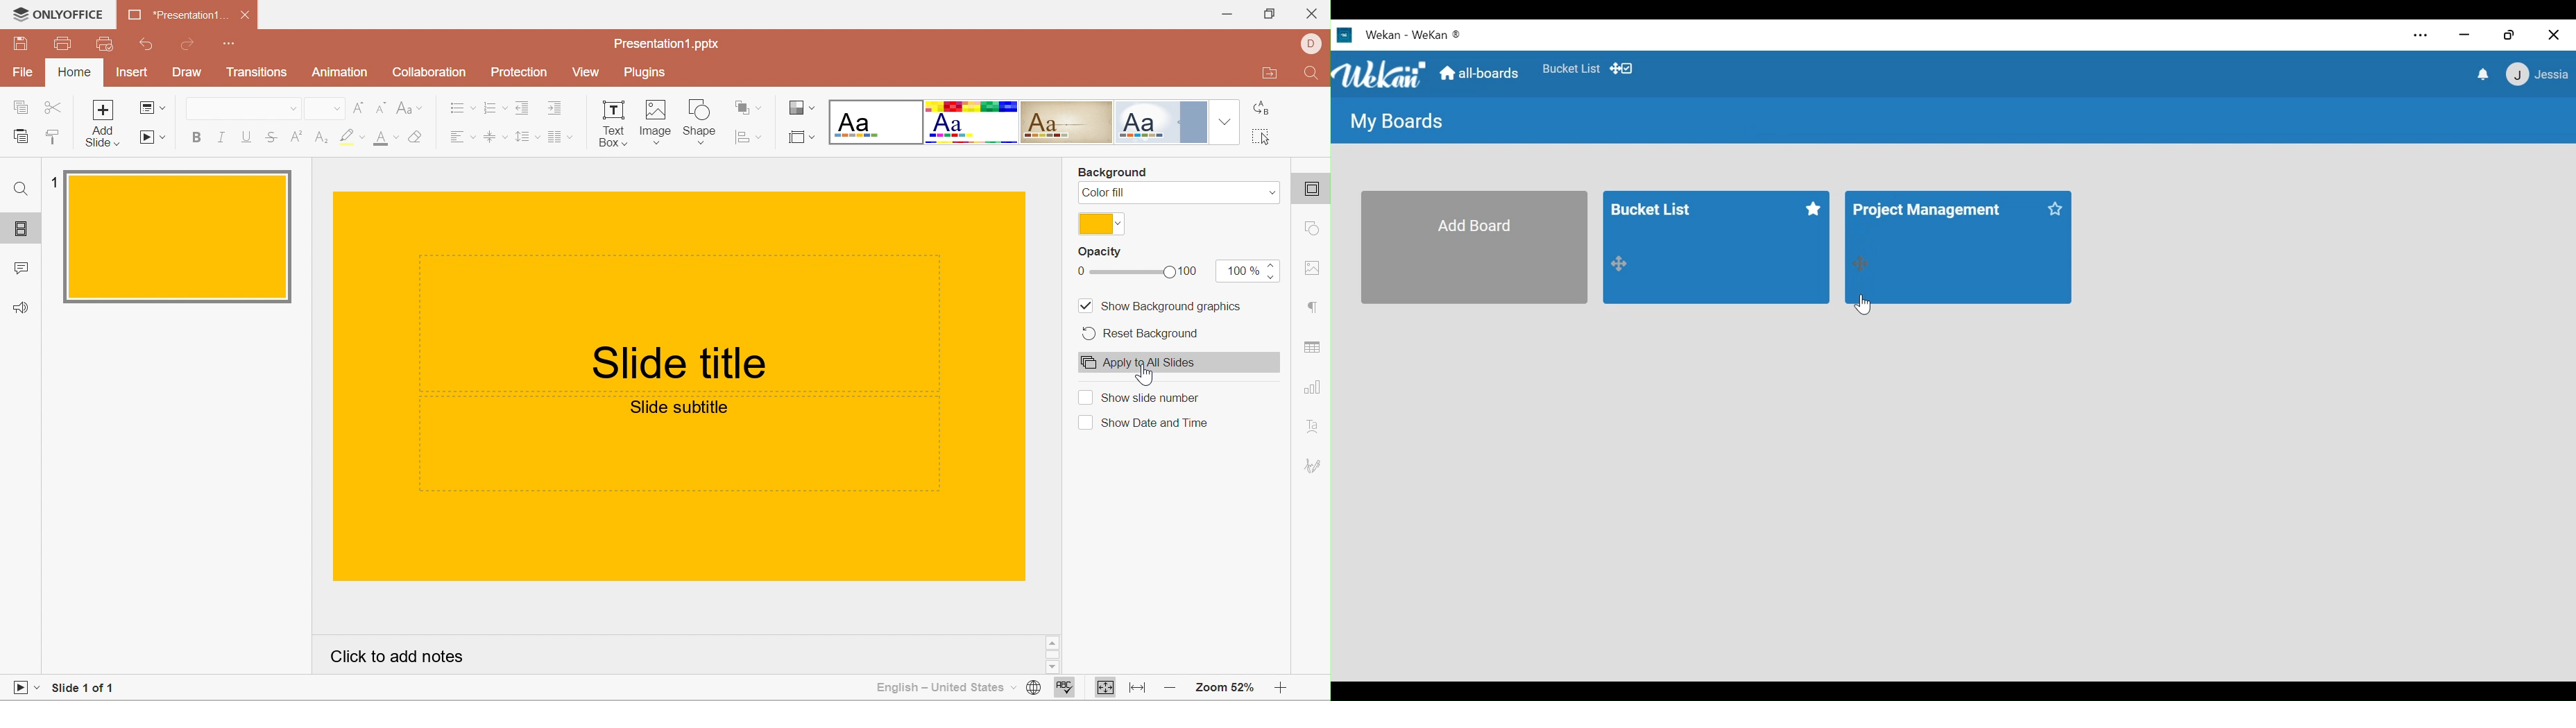  I want to click on image settings, so click(1315, 269).